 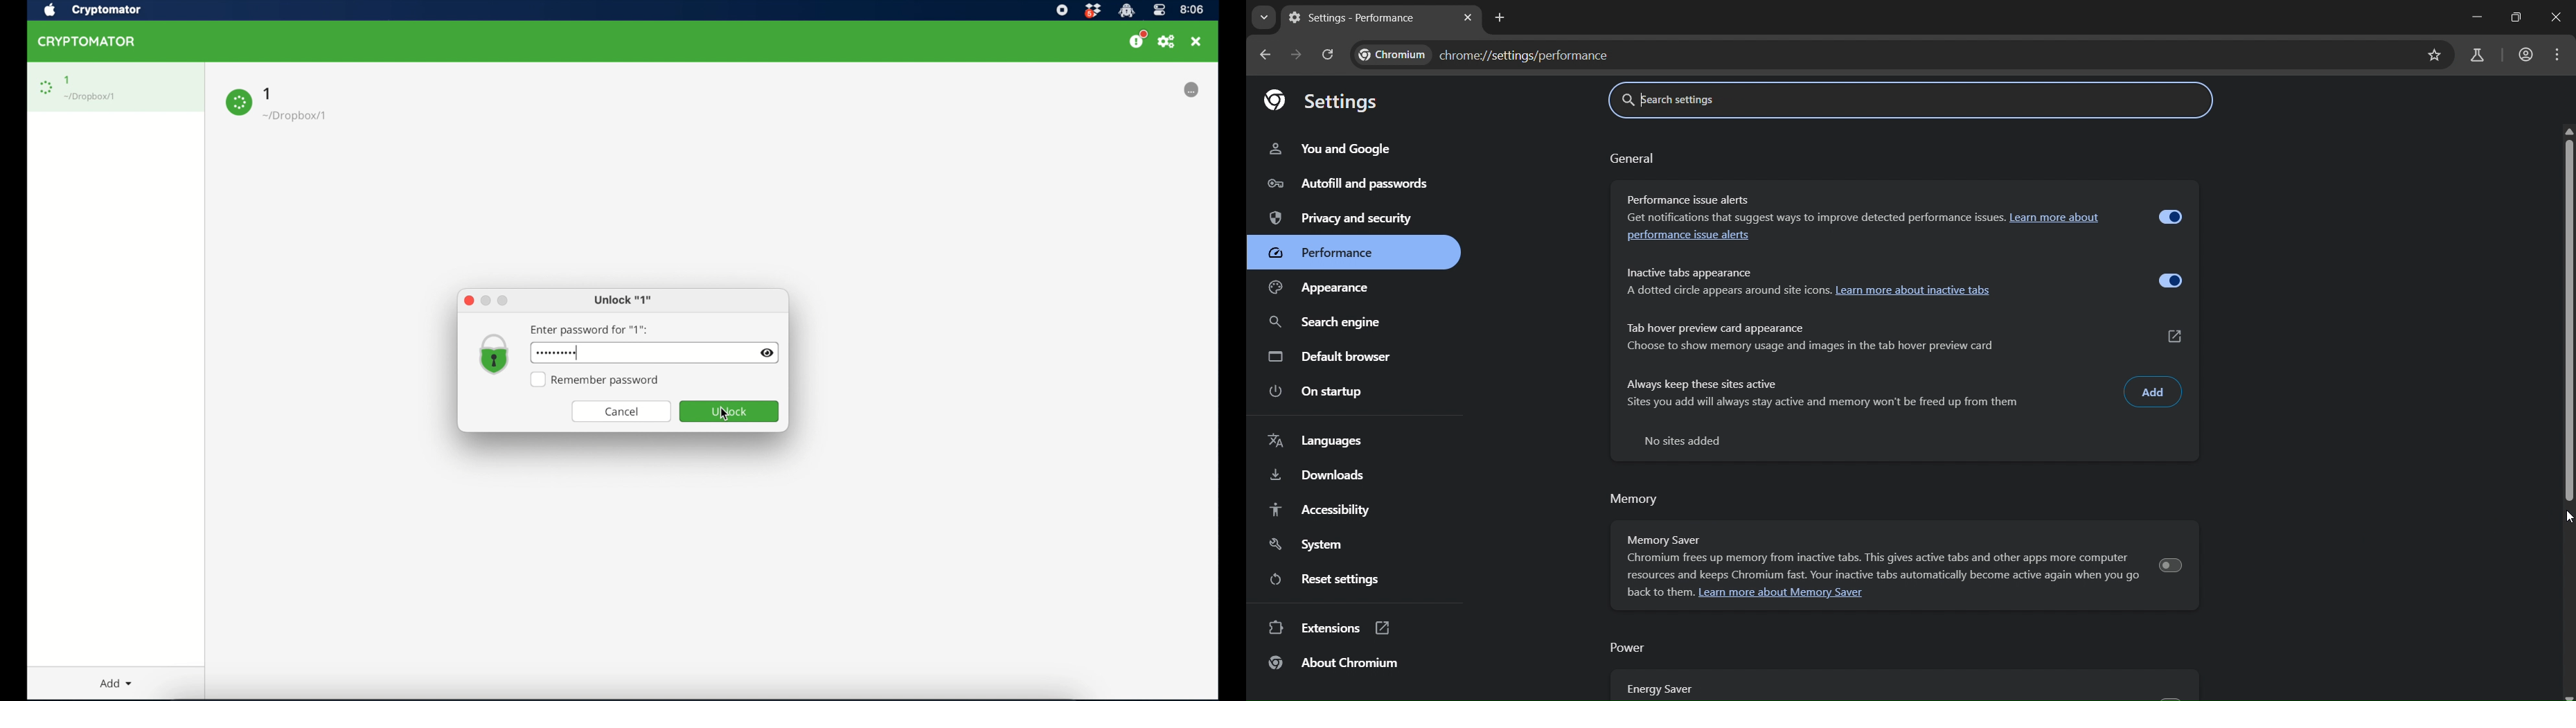 What do you see at coordinates (2560, 55) in the screenshot?
I see `menu` at bounding box center [2560, 55].